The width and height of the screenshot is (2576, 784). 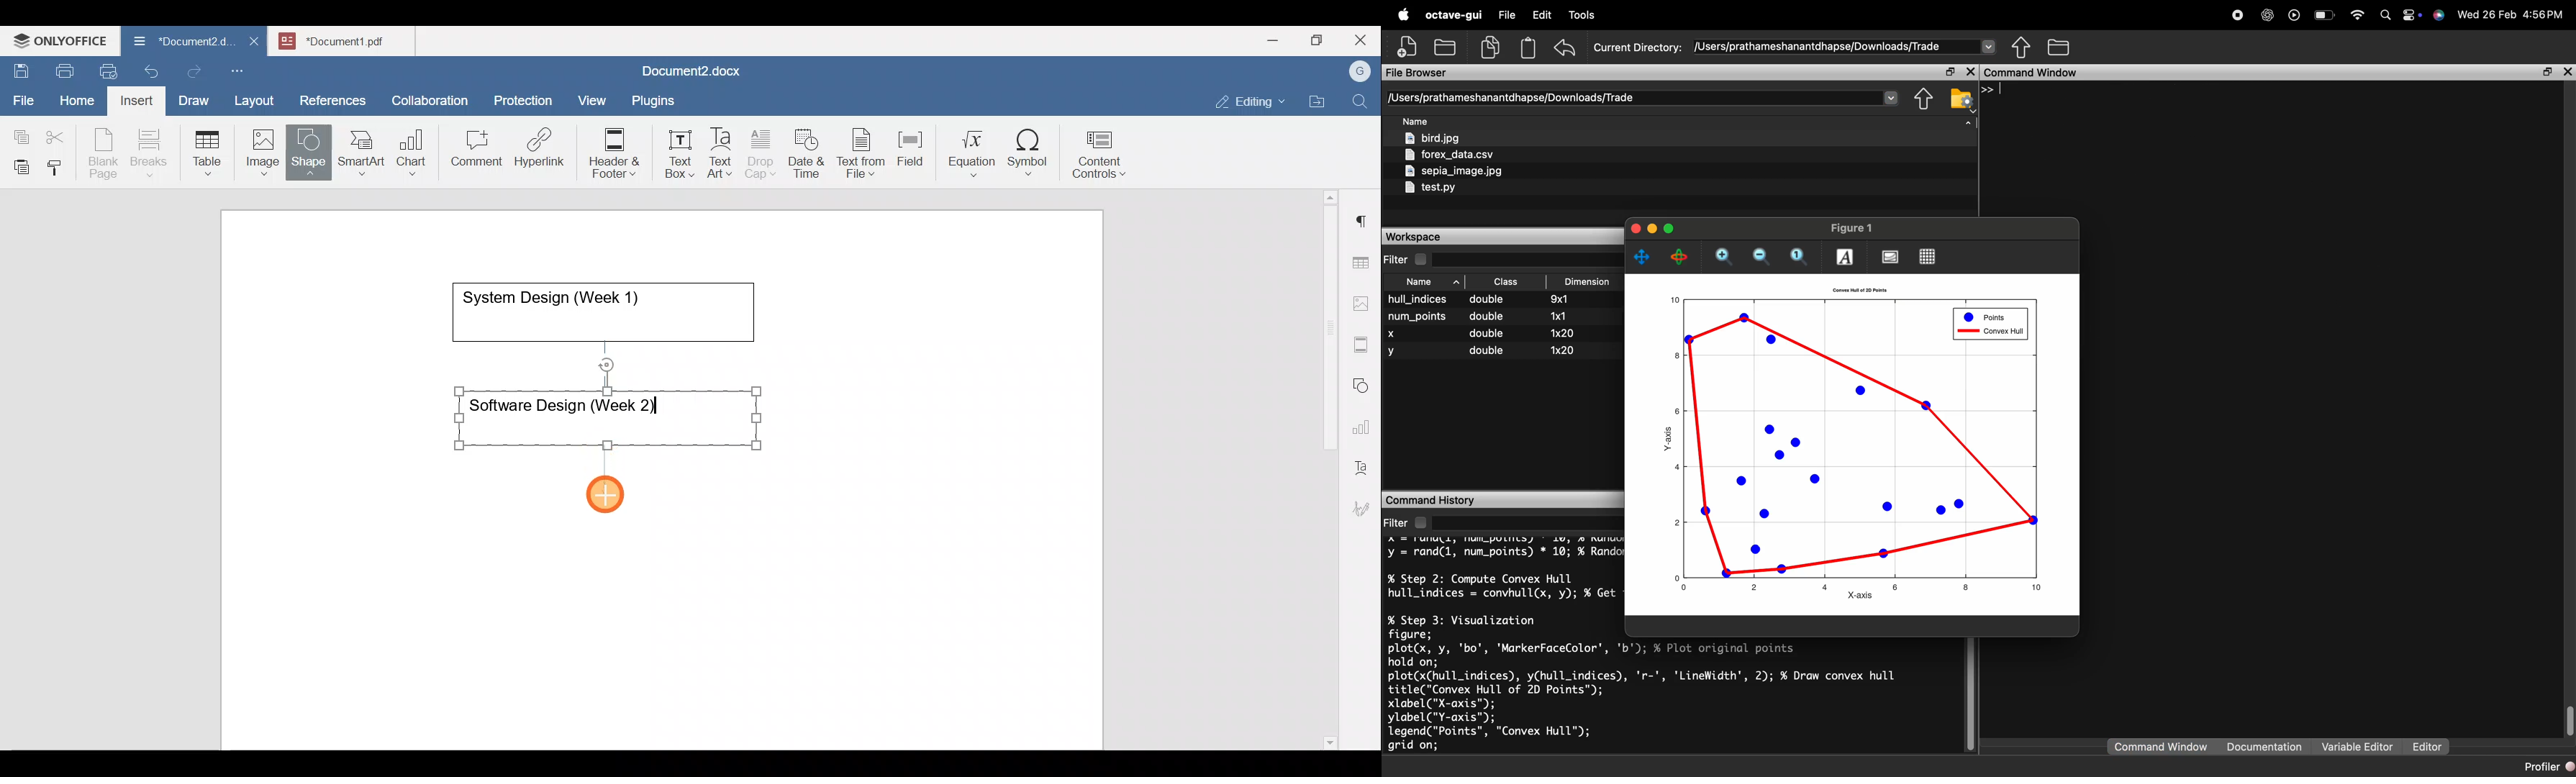 I want to click on Scroll bar, so click(x=1325, y=467).